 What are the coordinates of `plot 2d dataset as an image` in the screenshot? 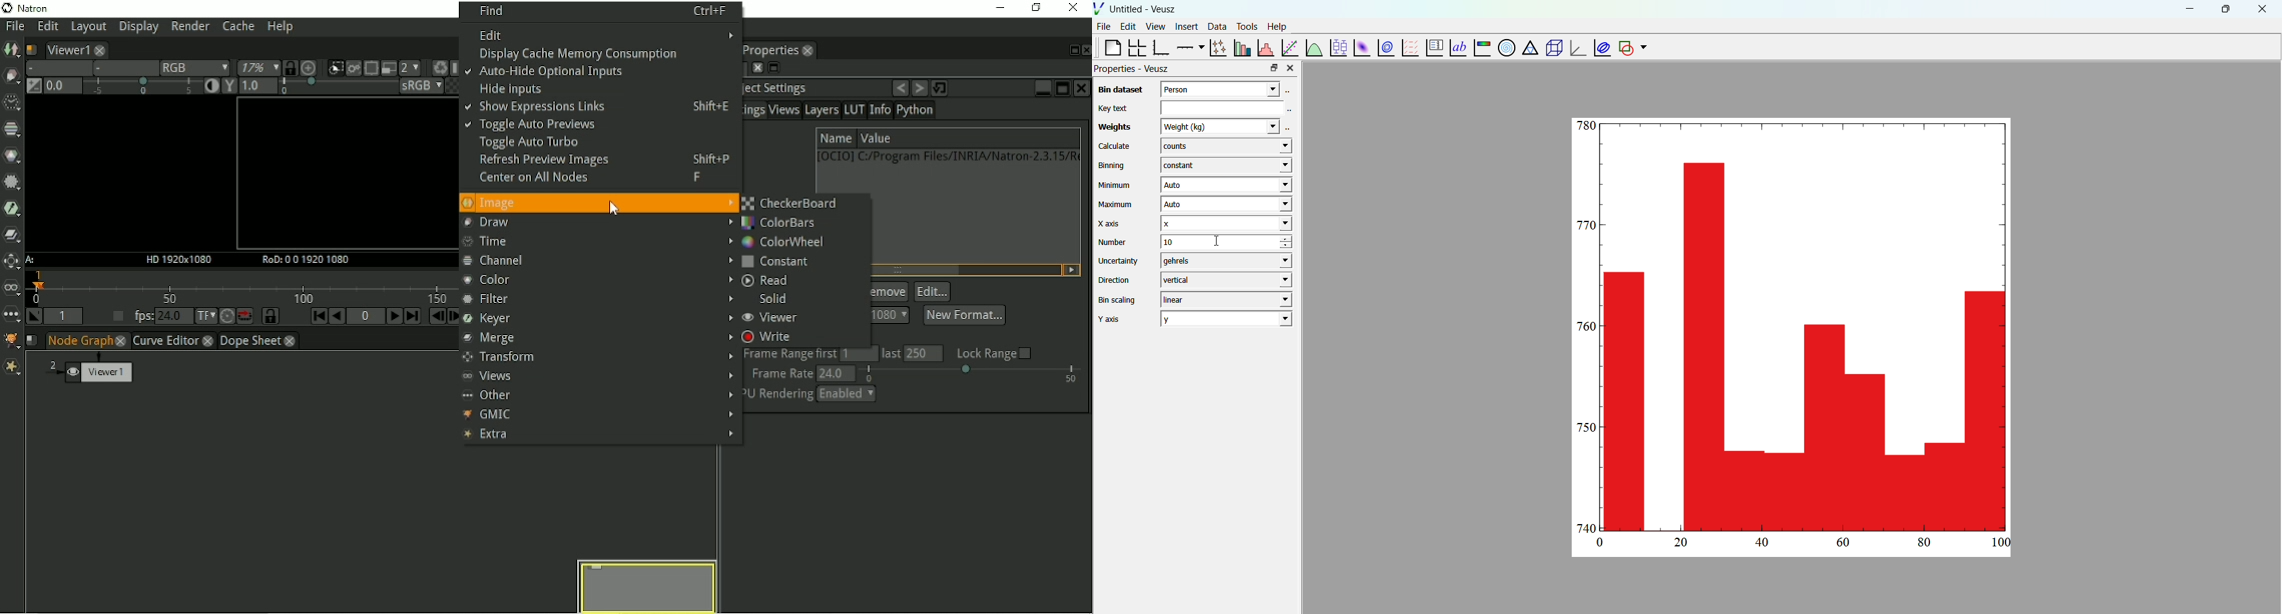 It's located at (1360, 48).